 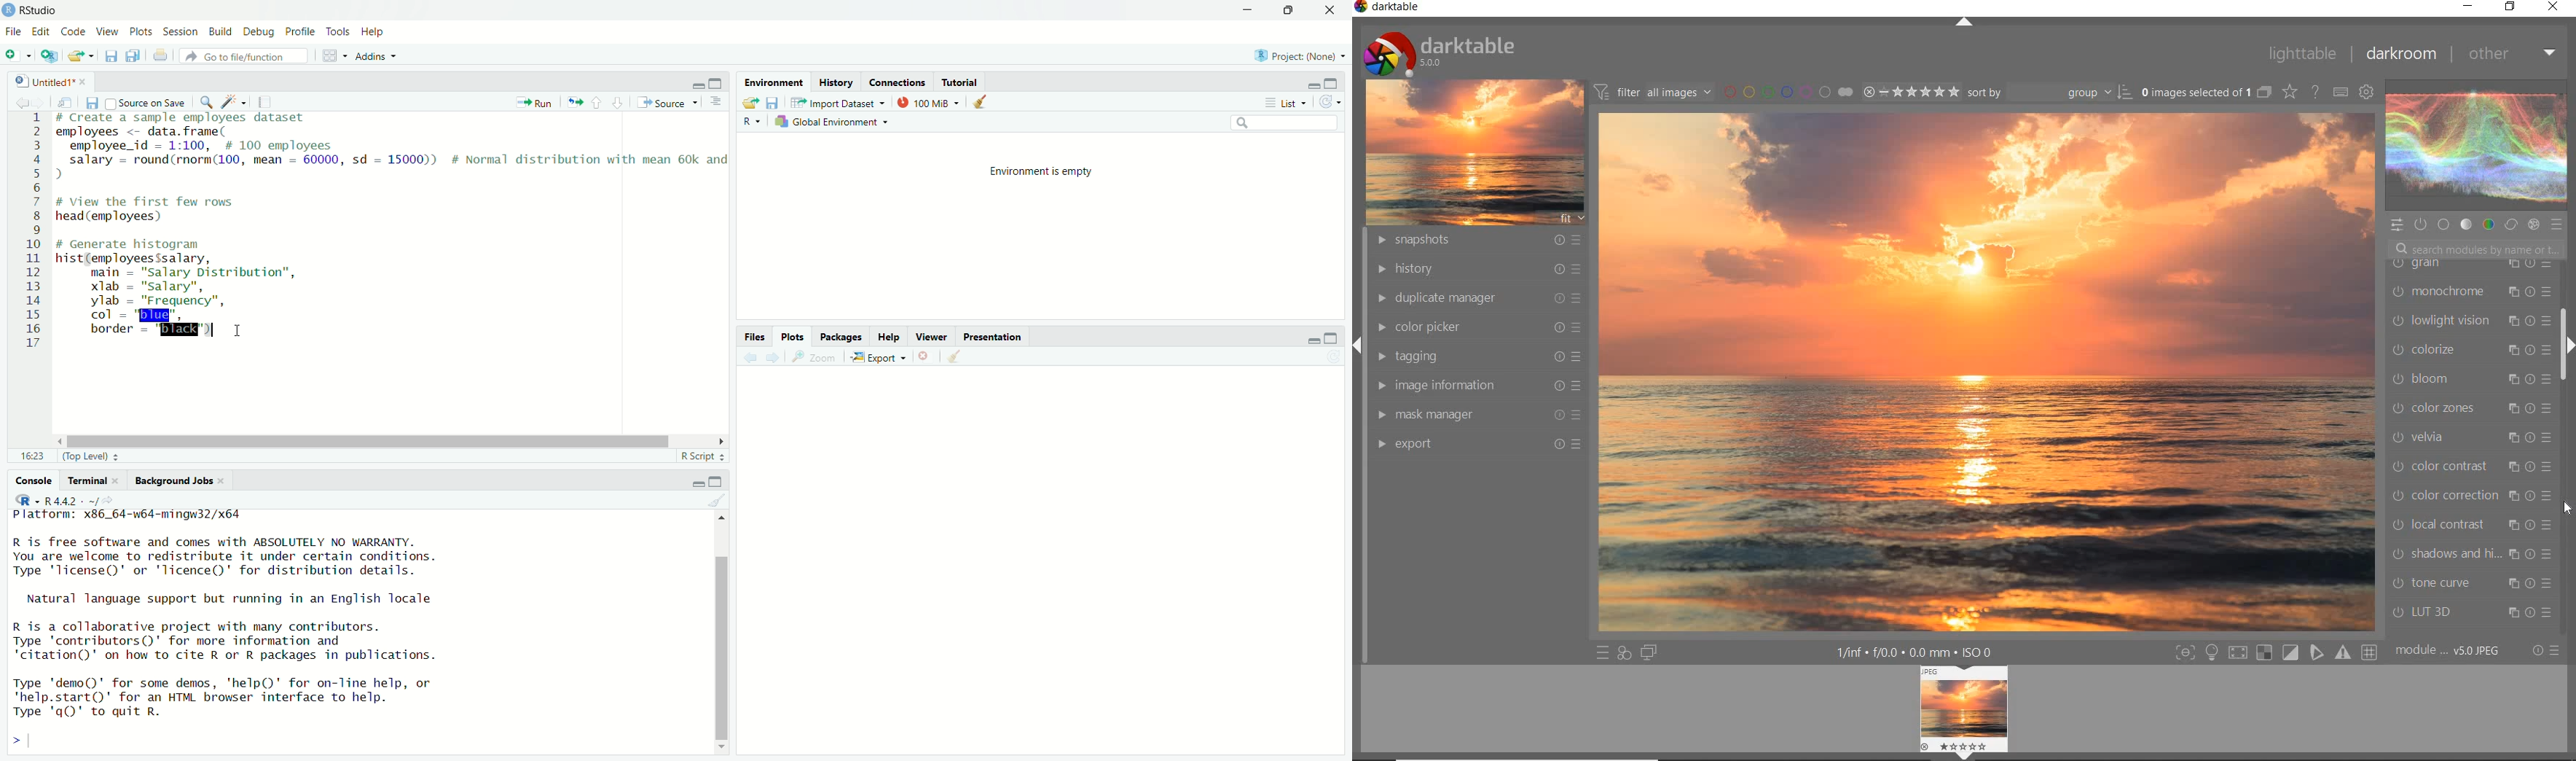 I want to click on logo, so click(x=8, y=9).